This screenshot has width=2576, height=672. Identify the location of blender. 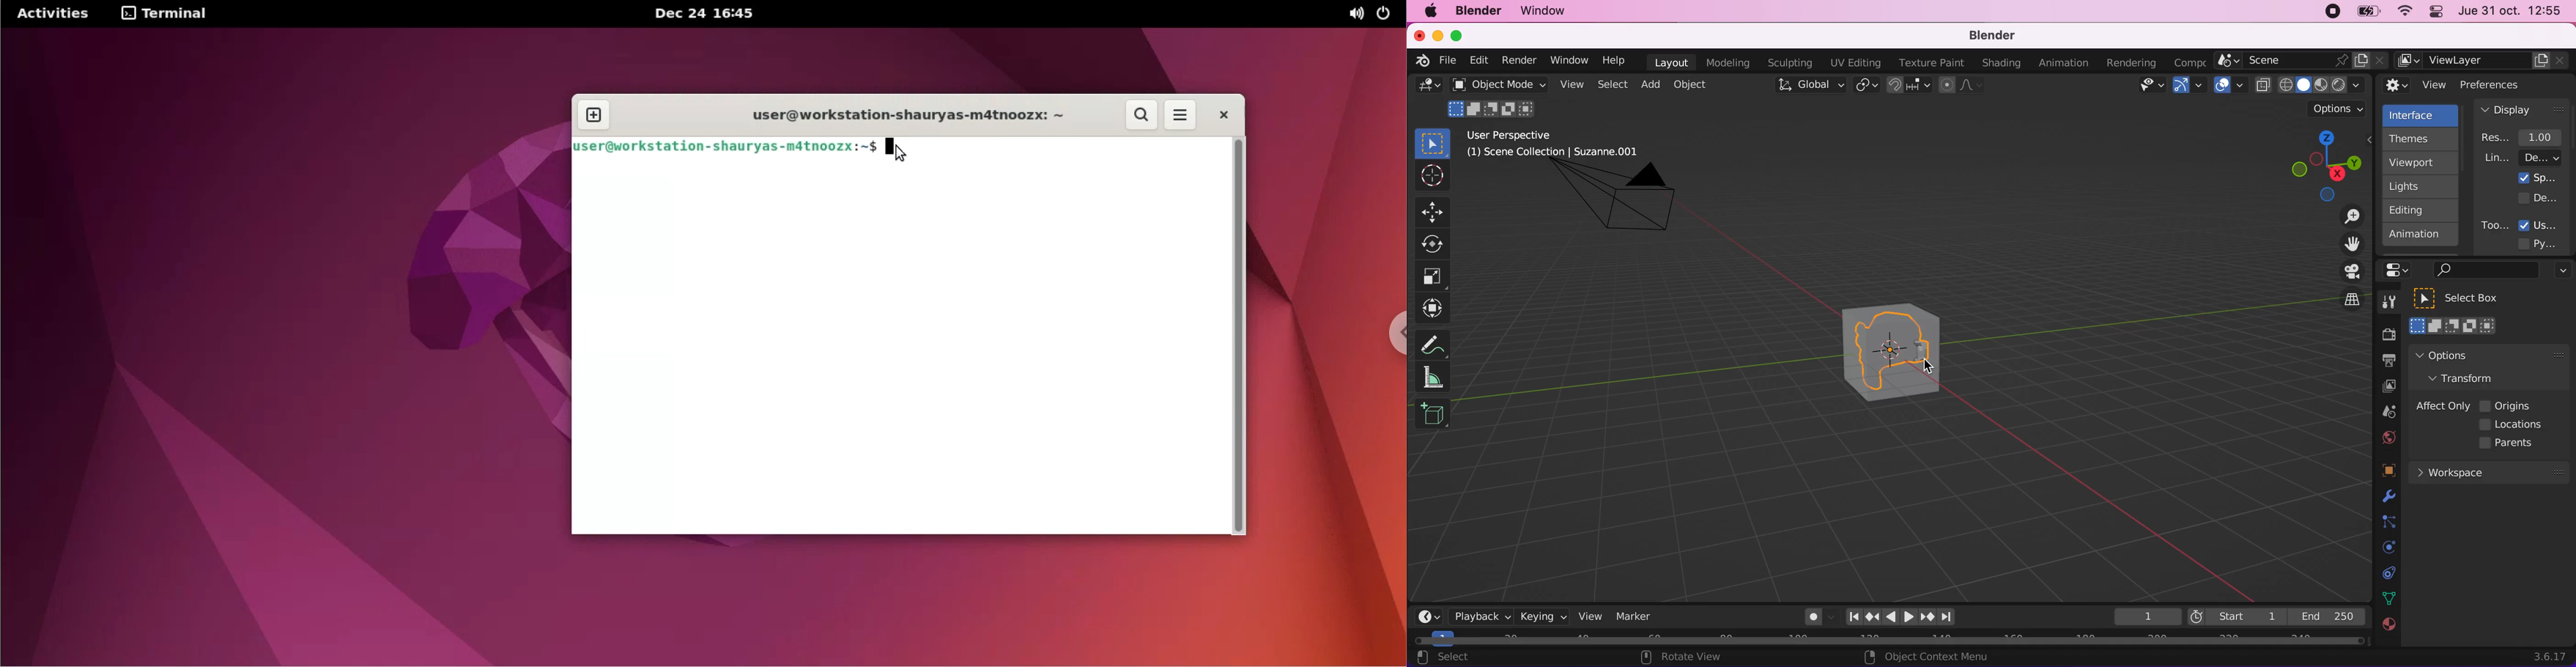
(1419, 59).